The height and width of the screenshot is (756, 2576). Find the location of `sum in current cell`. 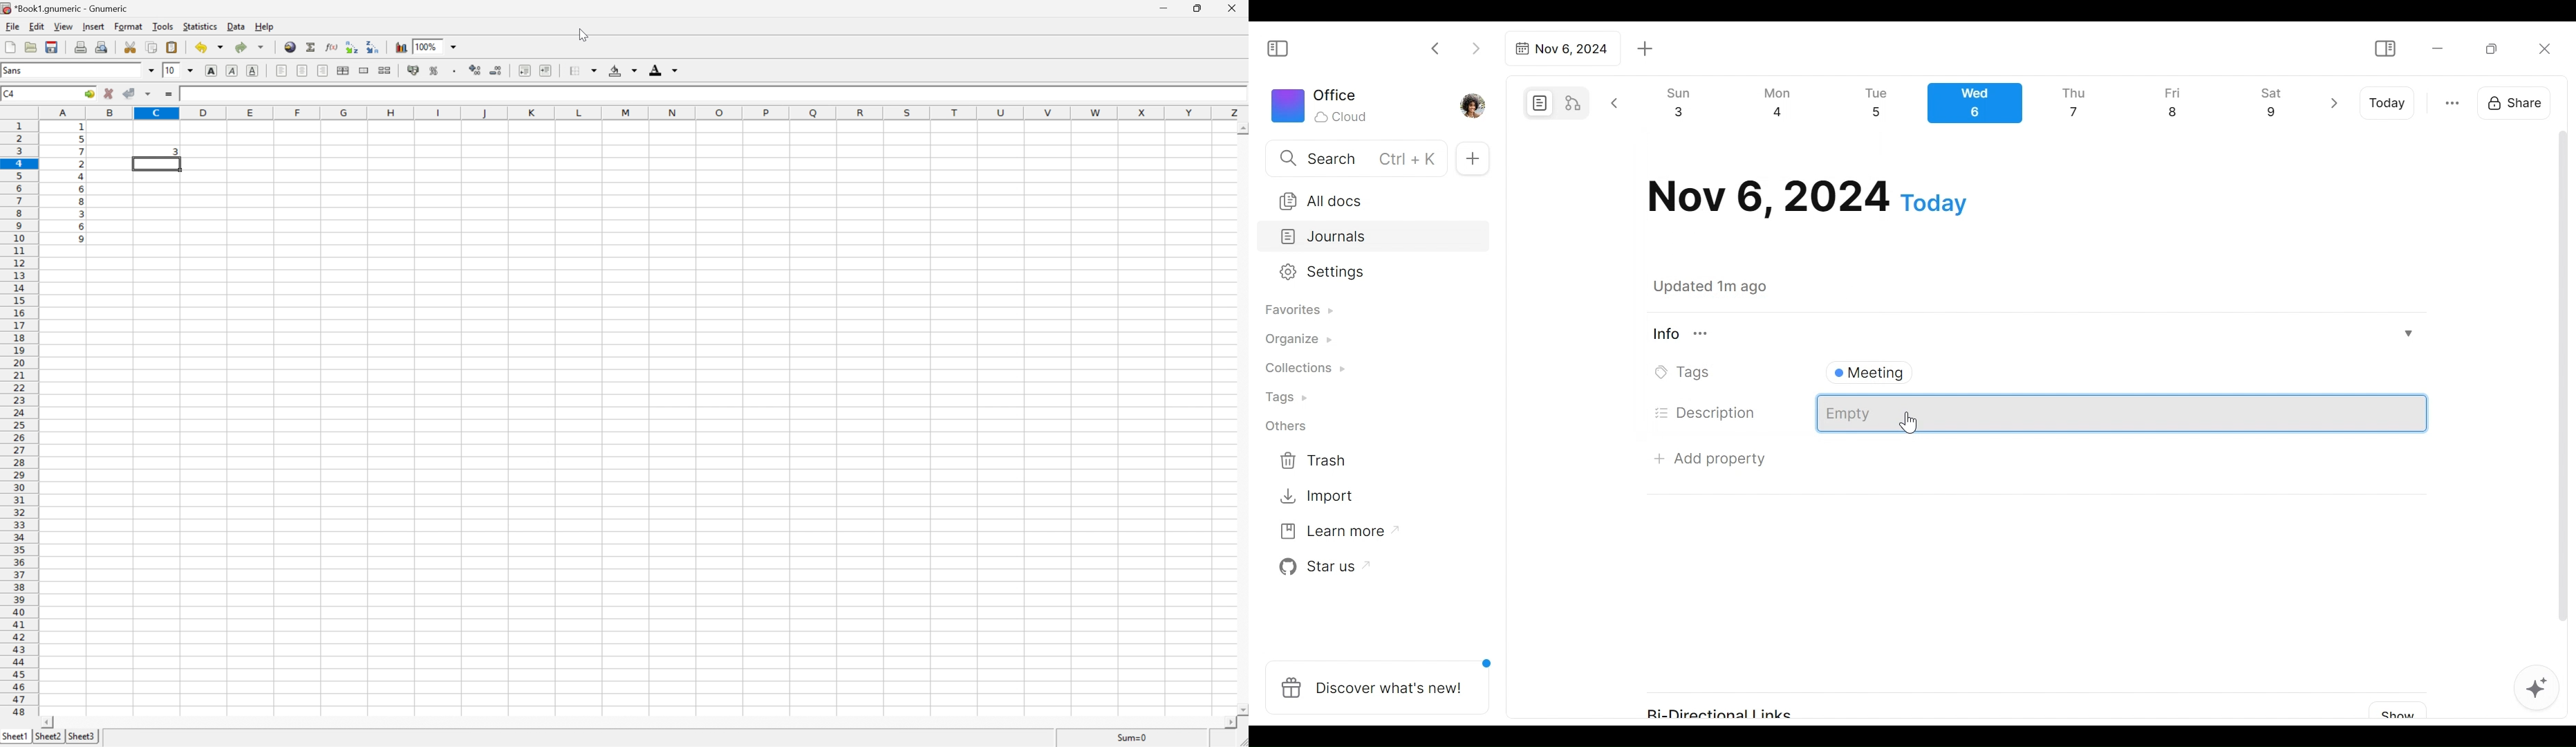

sum in current cell is located at coordinates (311, 46).